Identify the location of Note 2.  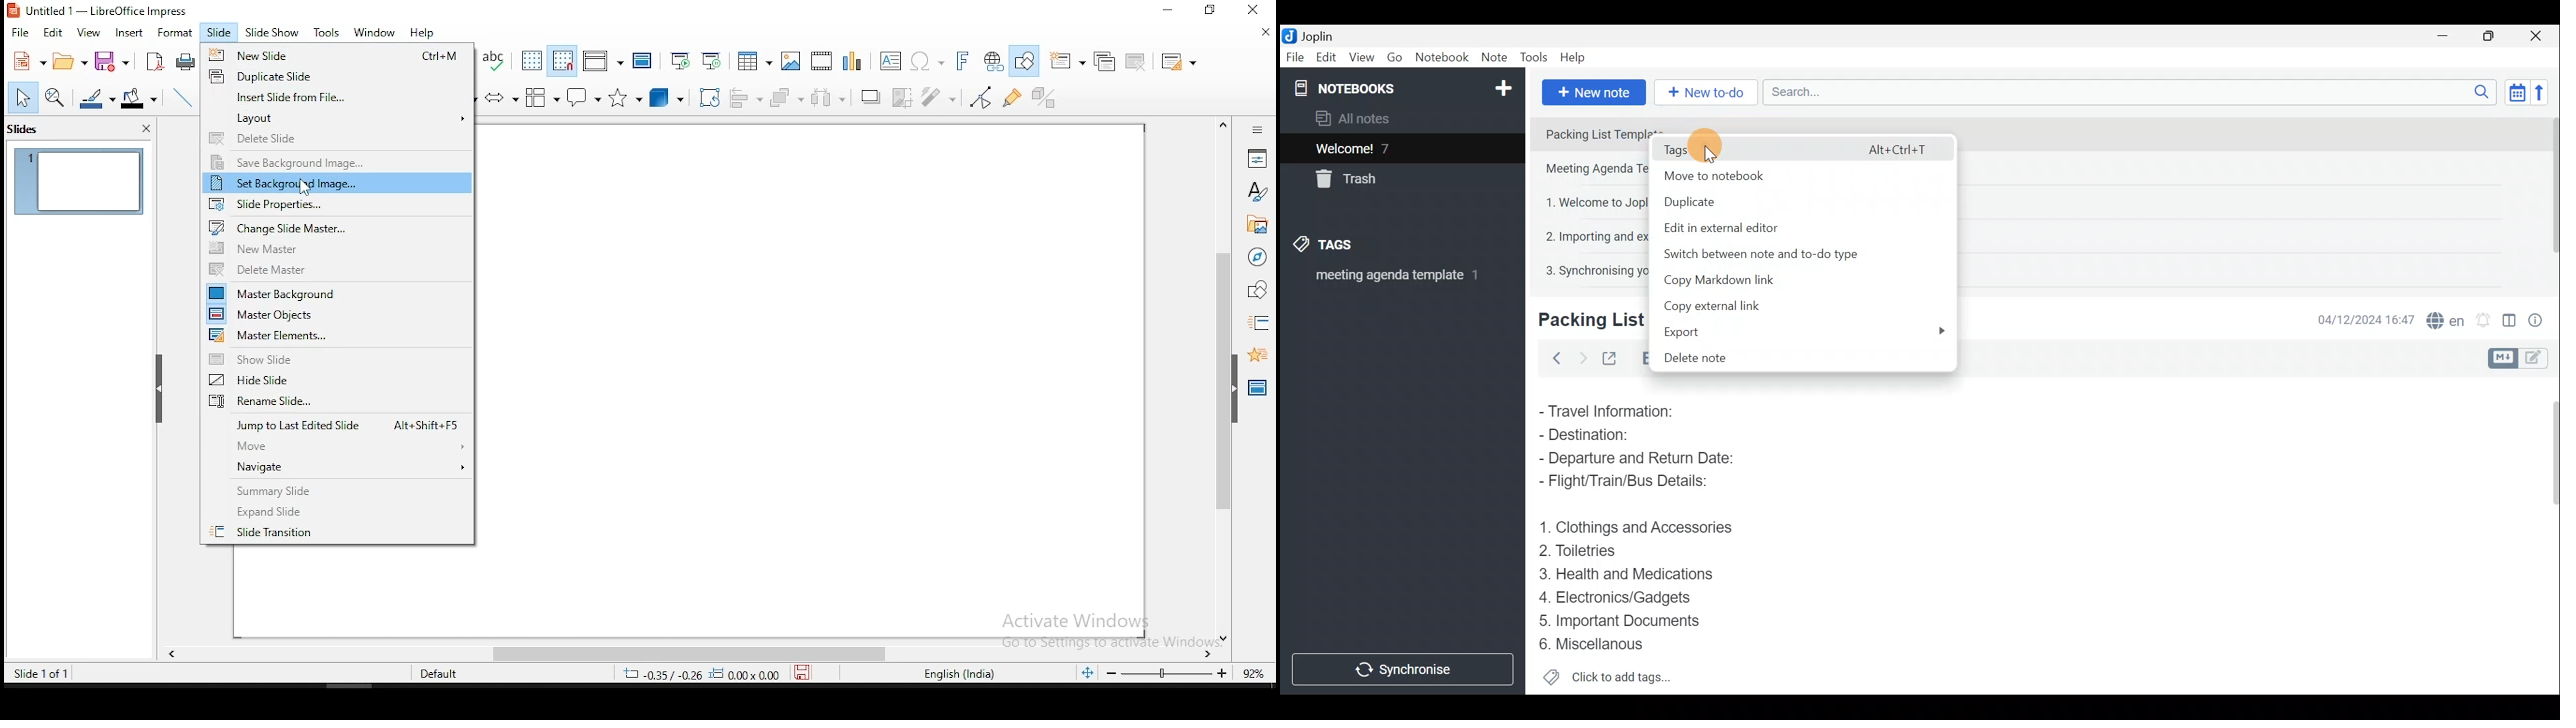
(1586, 170).